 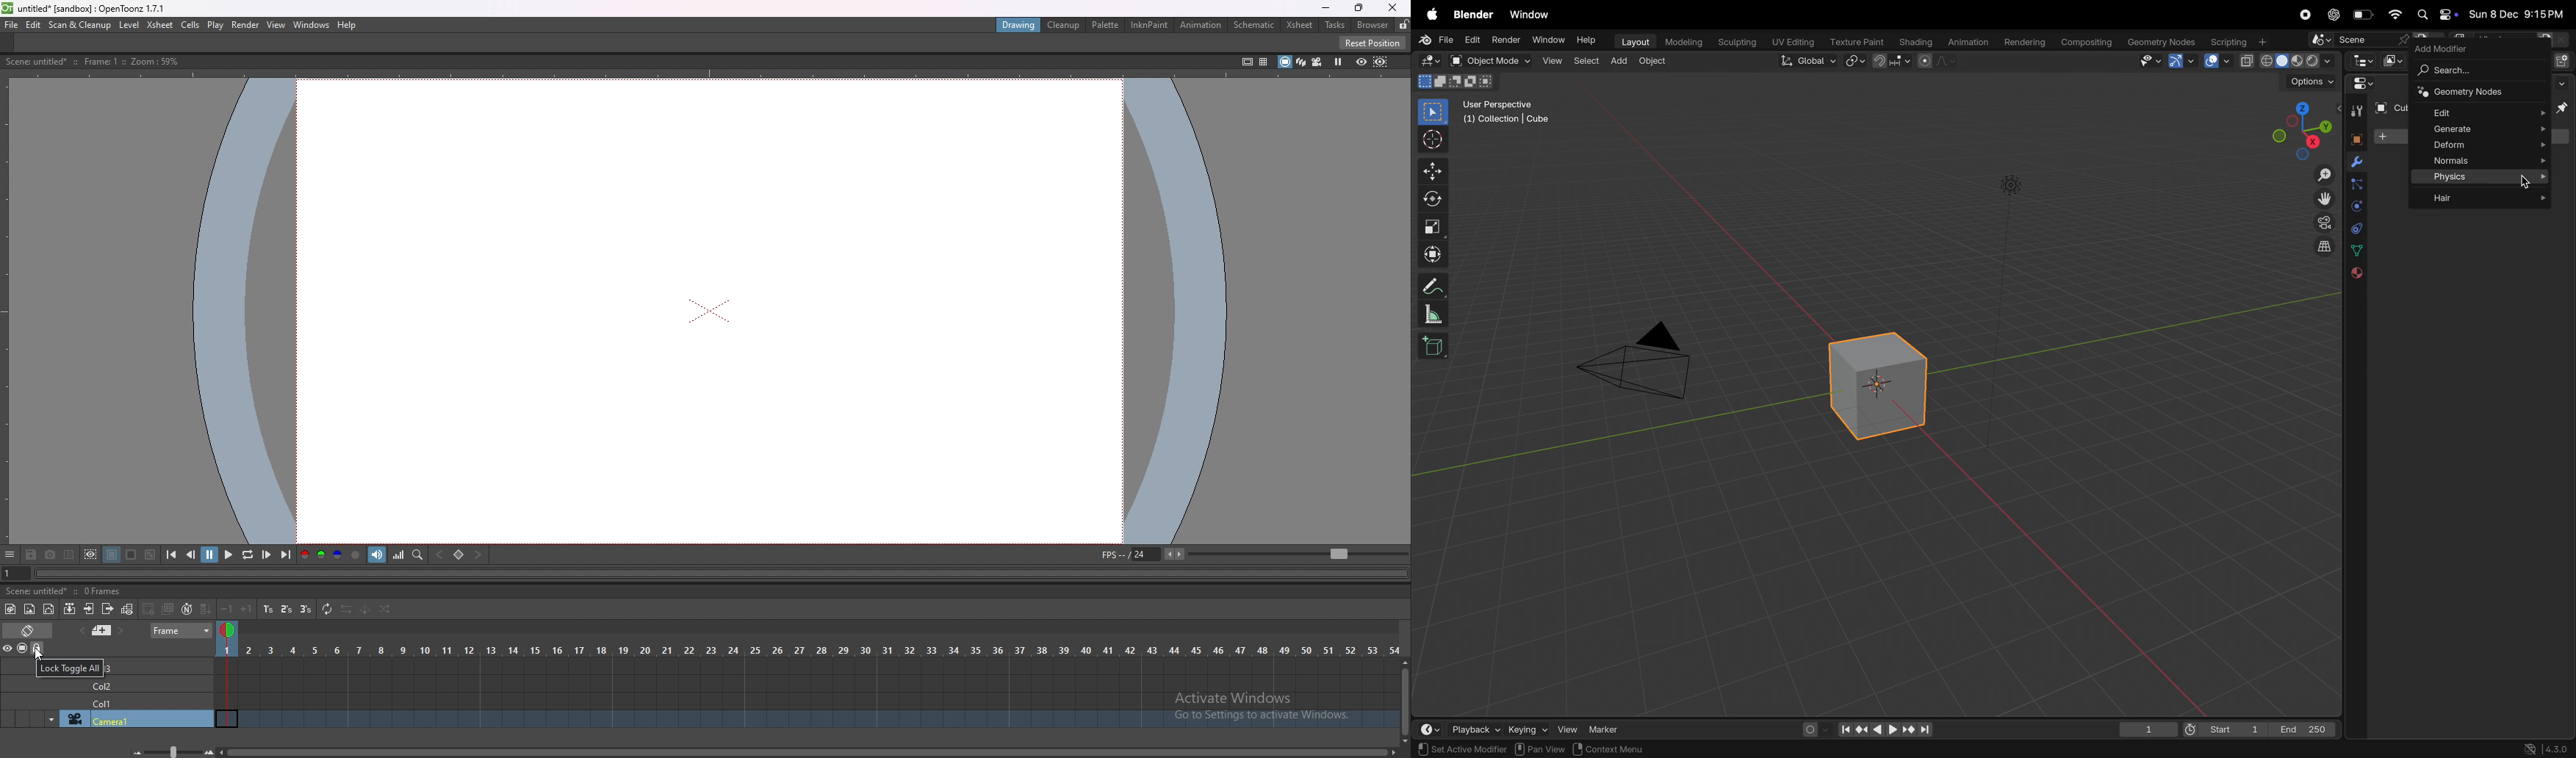 I want to click on end 250, so click(x=2305, y=728).